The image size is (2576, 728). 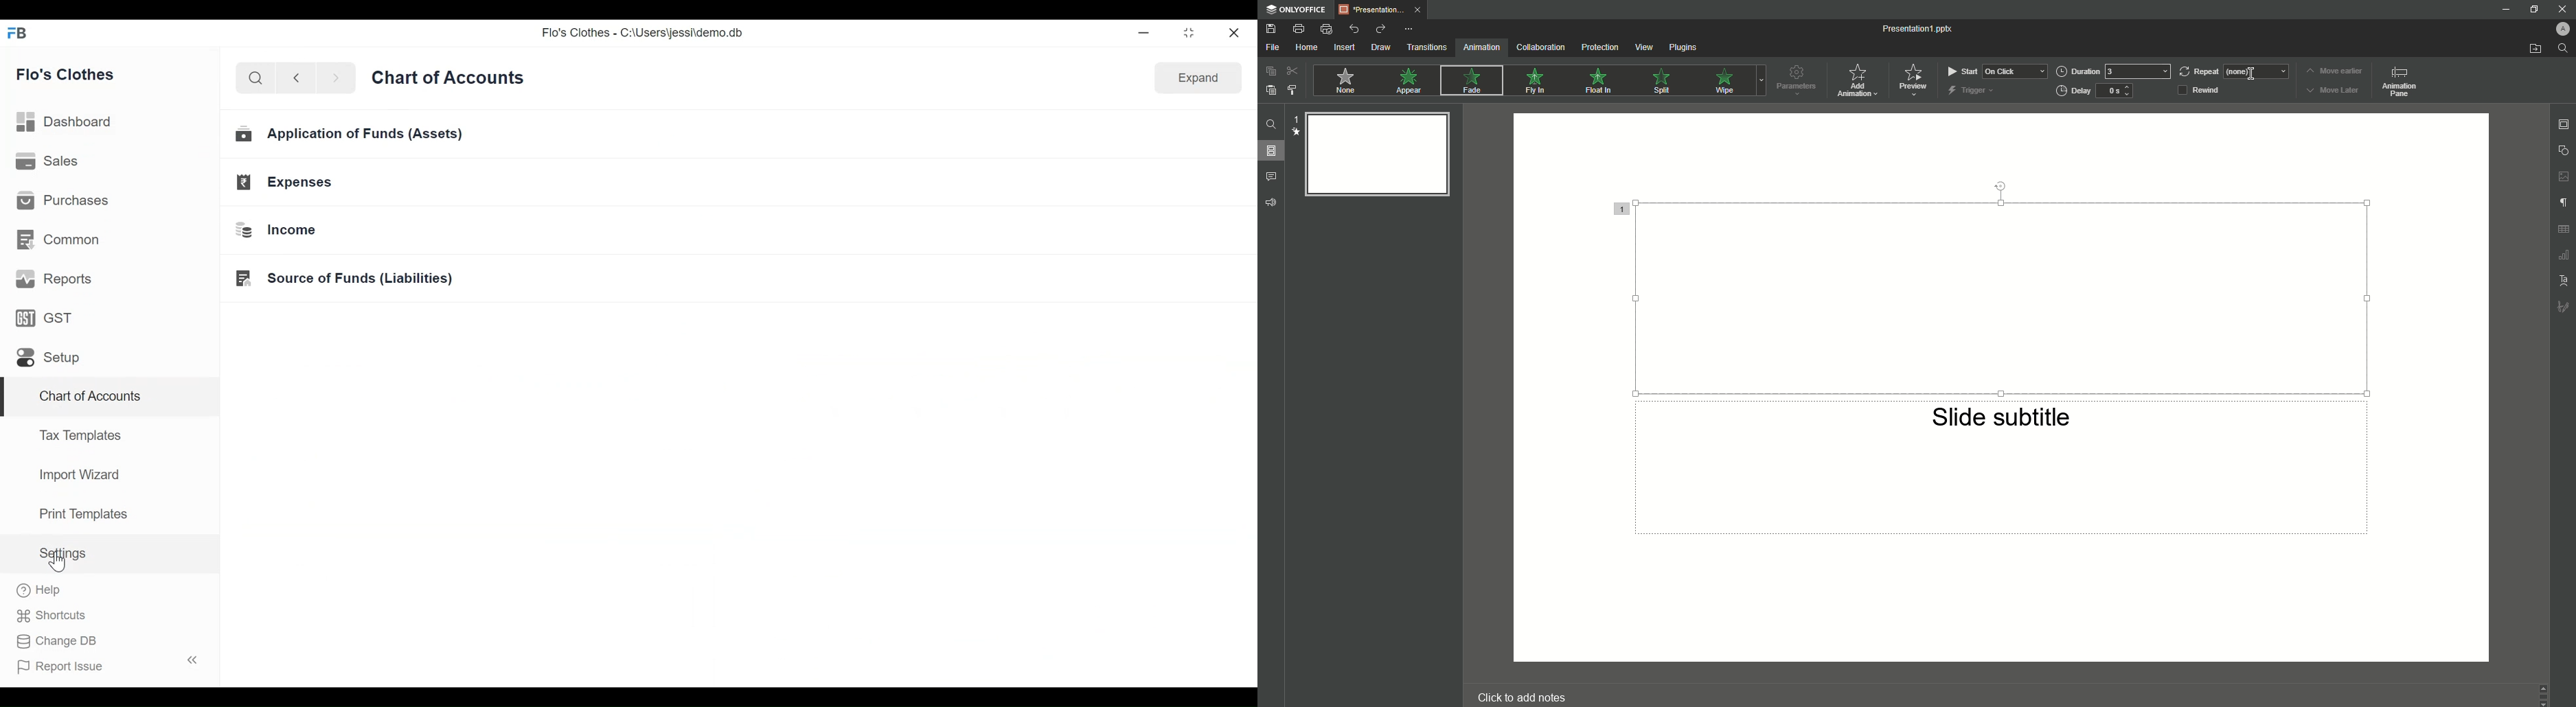 What do you see at coordinates (1409, 30) in the screenshot?
I see `More Options` at bounding box center [1409, 30].